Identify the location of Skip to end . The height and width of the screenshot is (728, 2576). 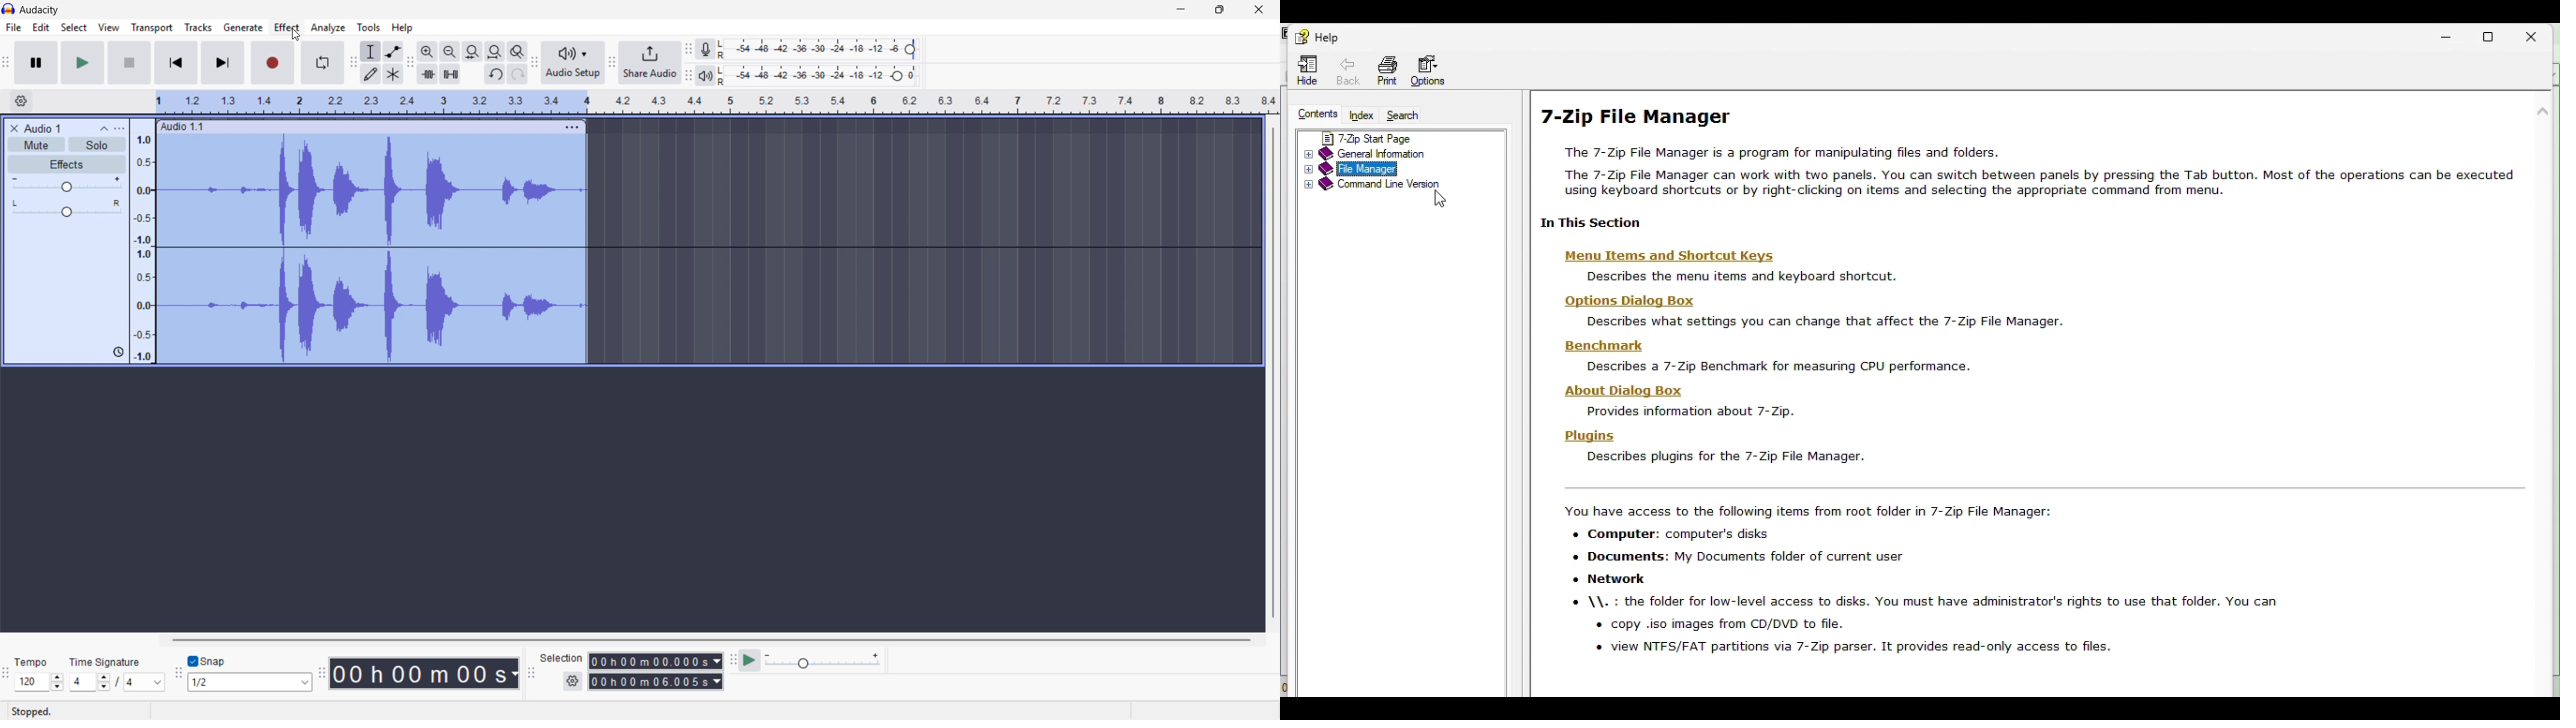
(223, 63).